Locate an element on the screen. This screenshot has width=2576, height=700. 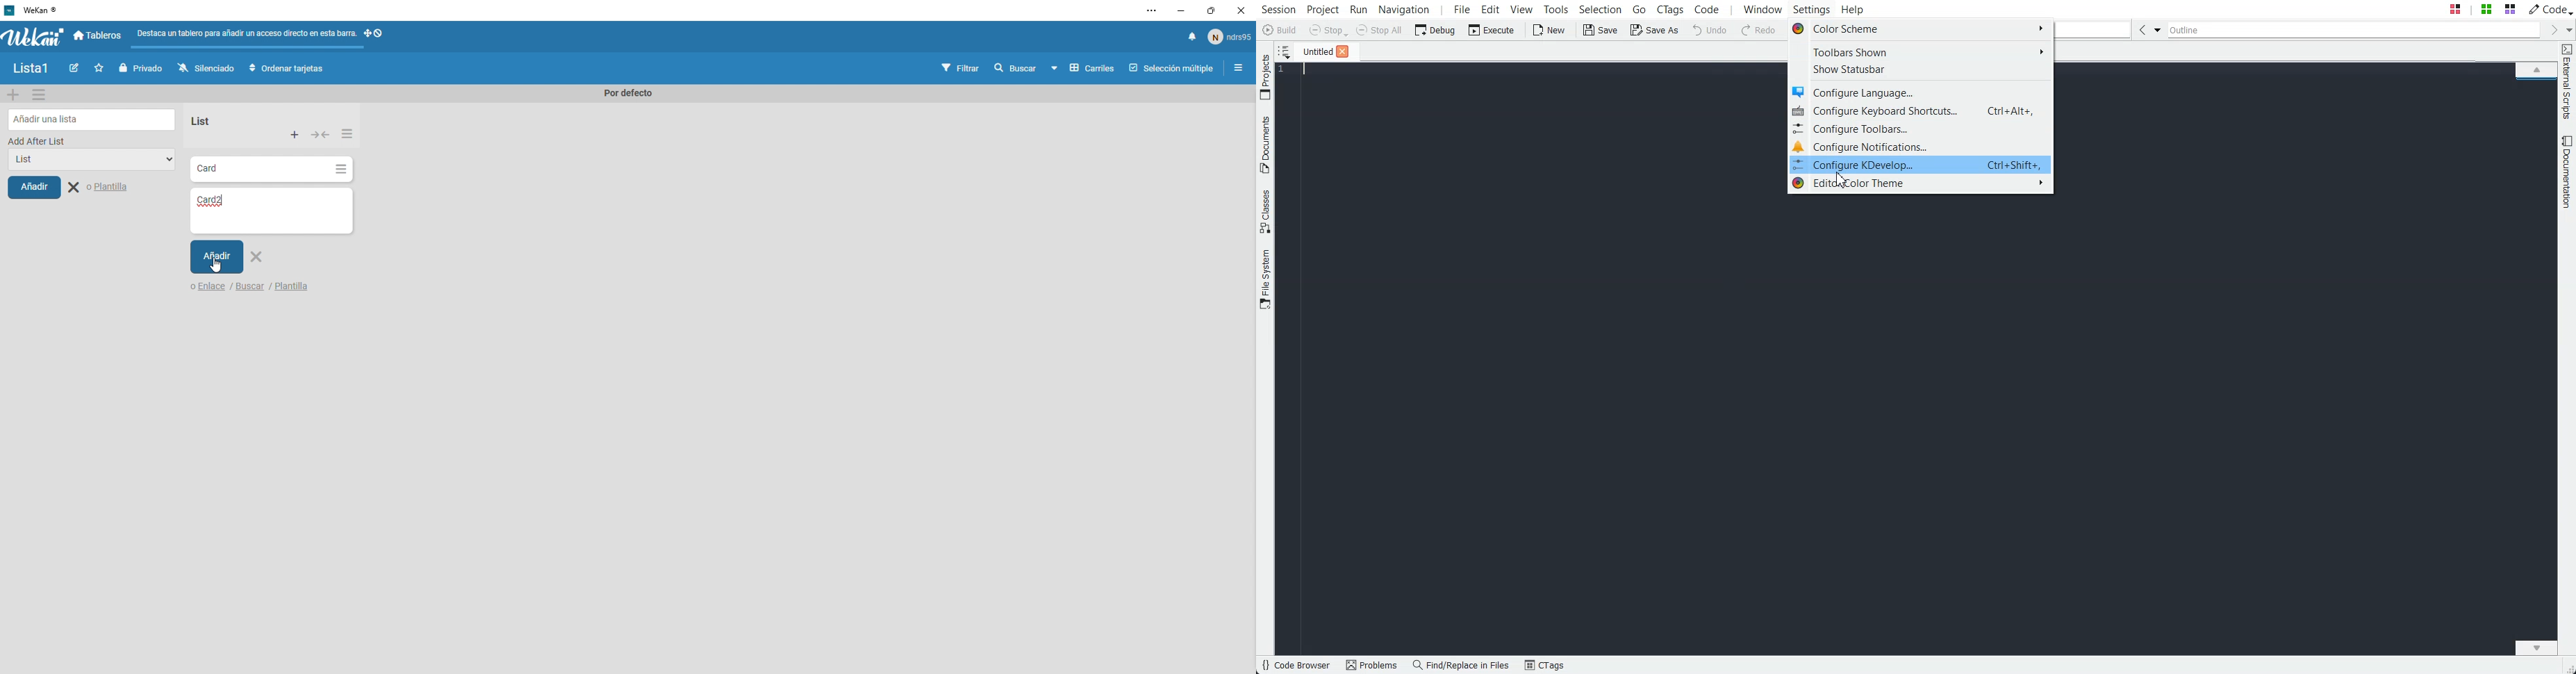
List1 is located at coordinates (36, 70).